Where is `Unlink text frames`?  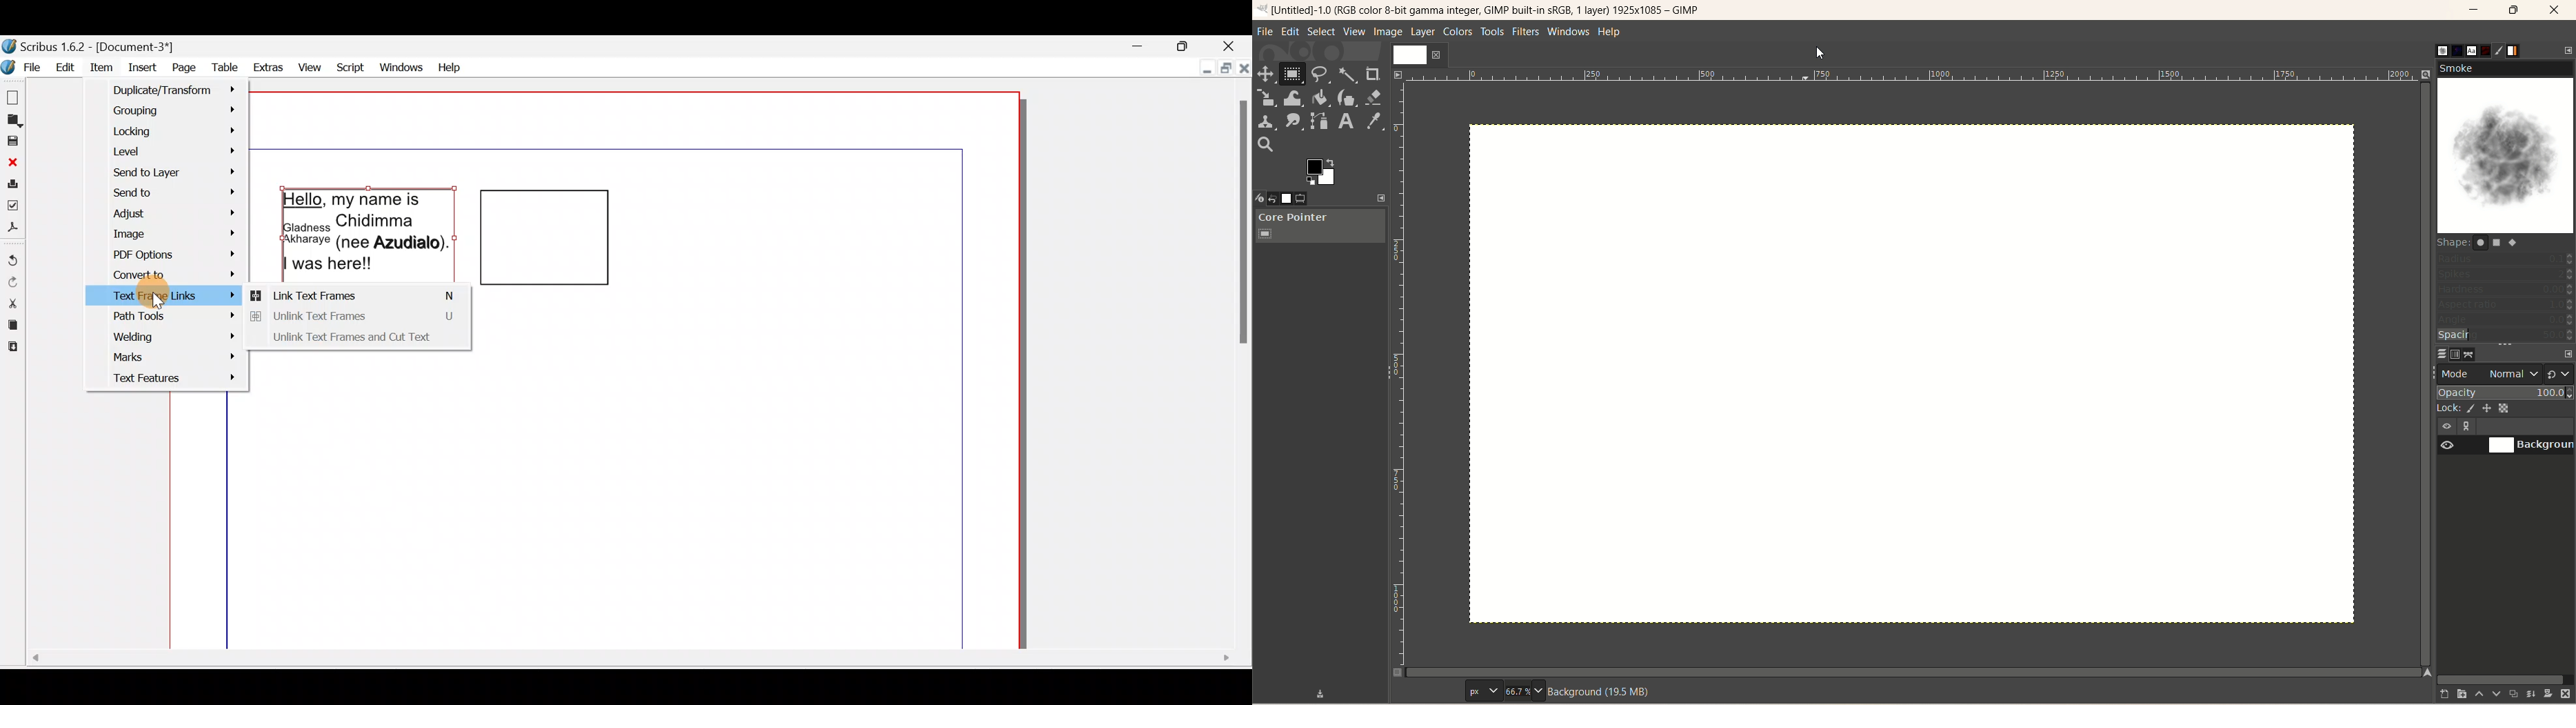 Unlink text frames is located at coordinates (361, 319).